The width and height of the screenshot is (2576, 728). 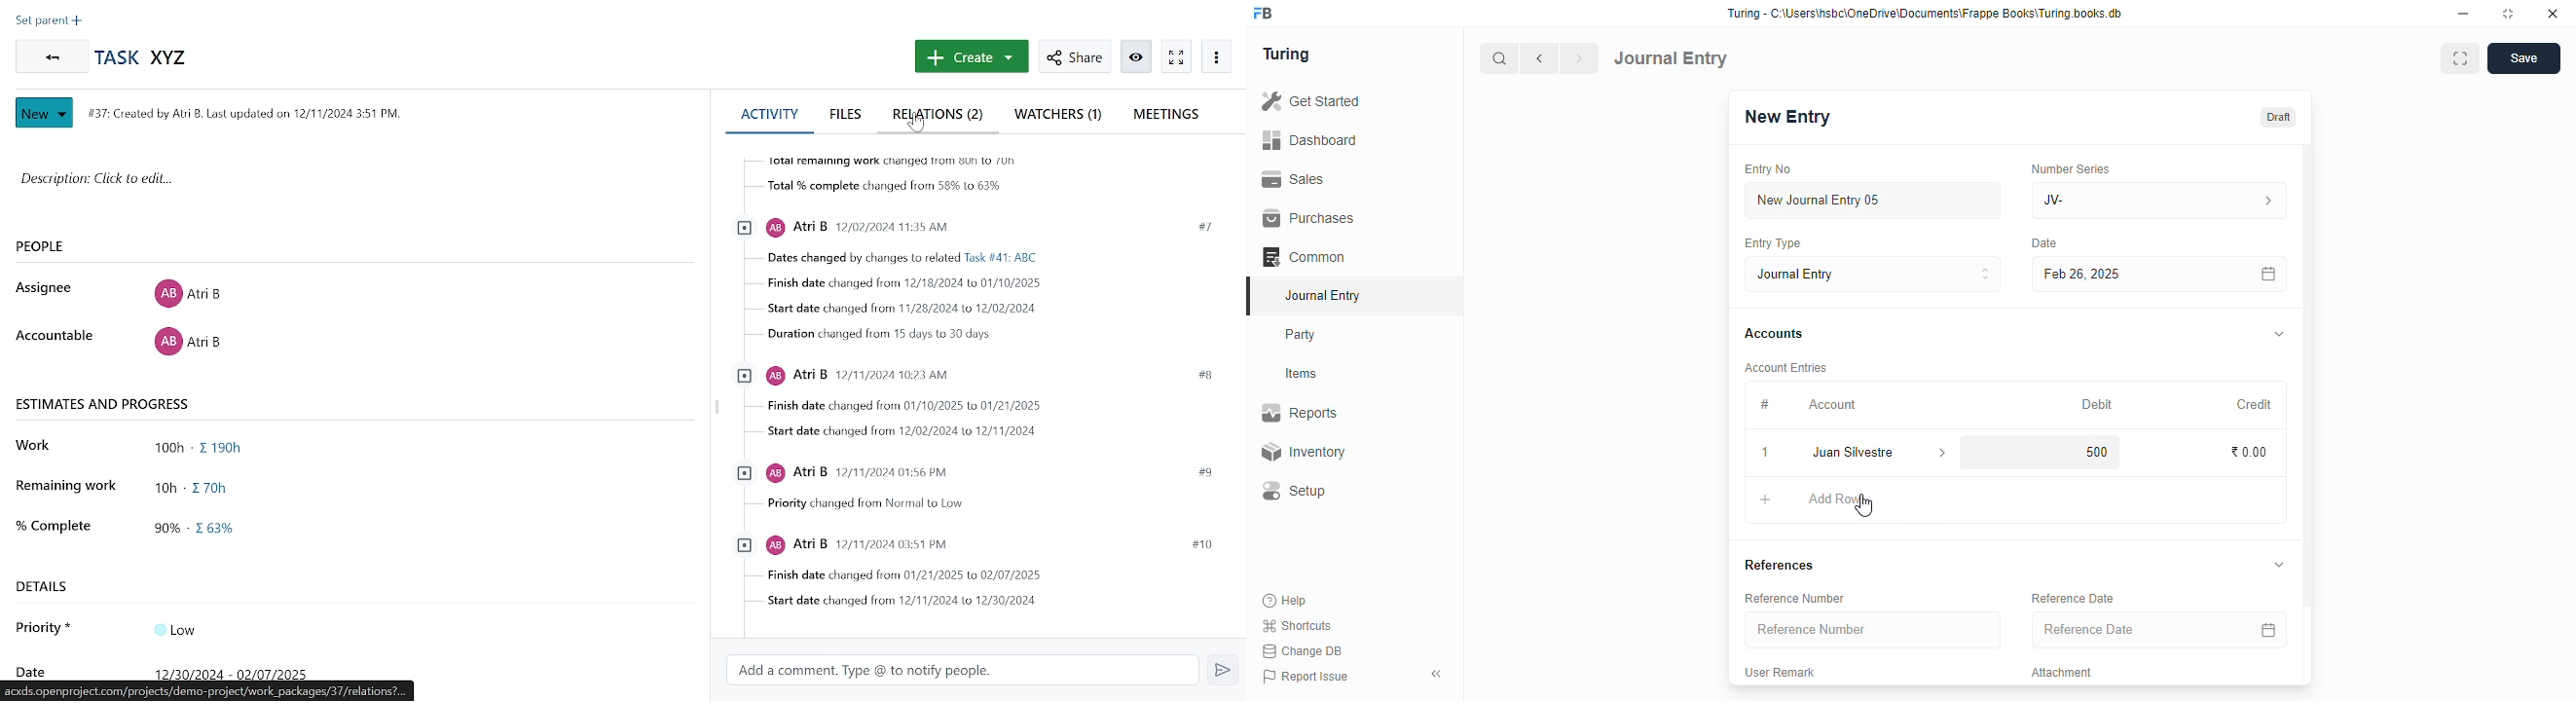 I want to click on #37: Created by Atri B last updated on 12/11/2024 3:51 Pm, so click(x=242, y=113).